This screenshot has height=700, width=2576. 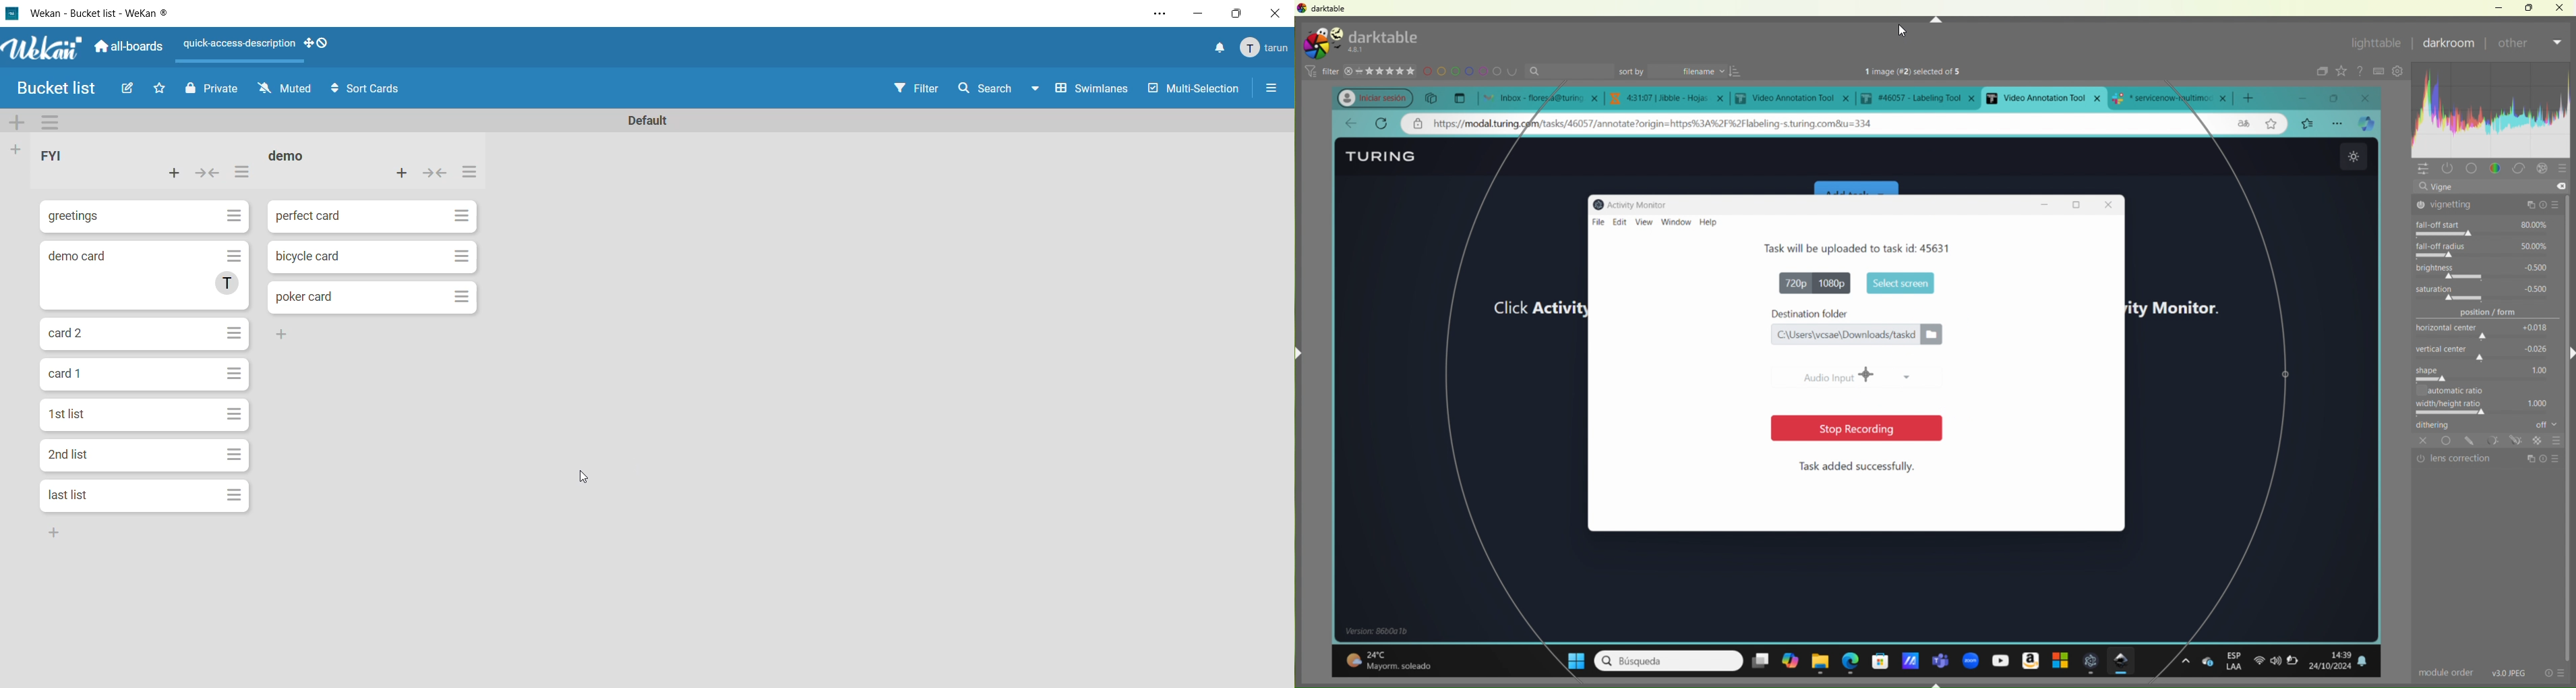 What do you see at coordinates (1668, 661) in the screenshot?
I see `search` at bounding box center [1668, 661].